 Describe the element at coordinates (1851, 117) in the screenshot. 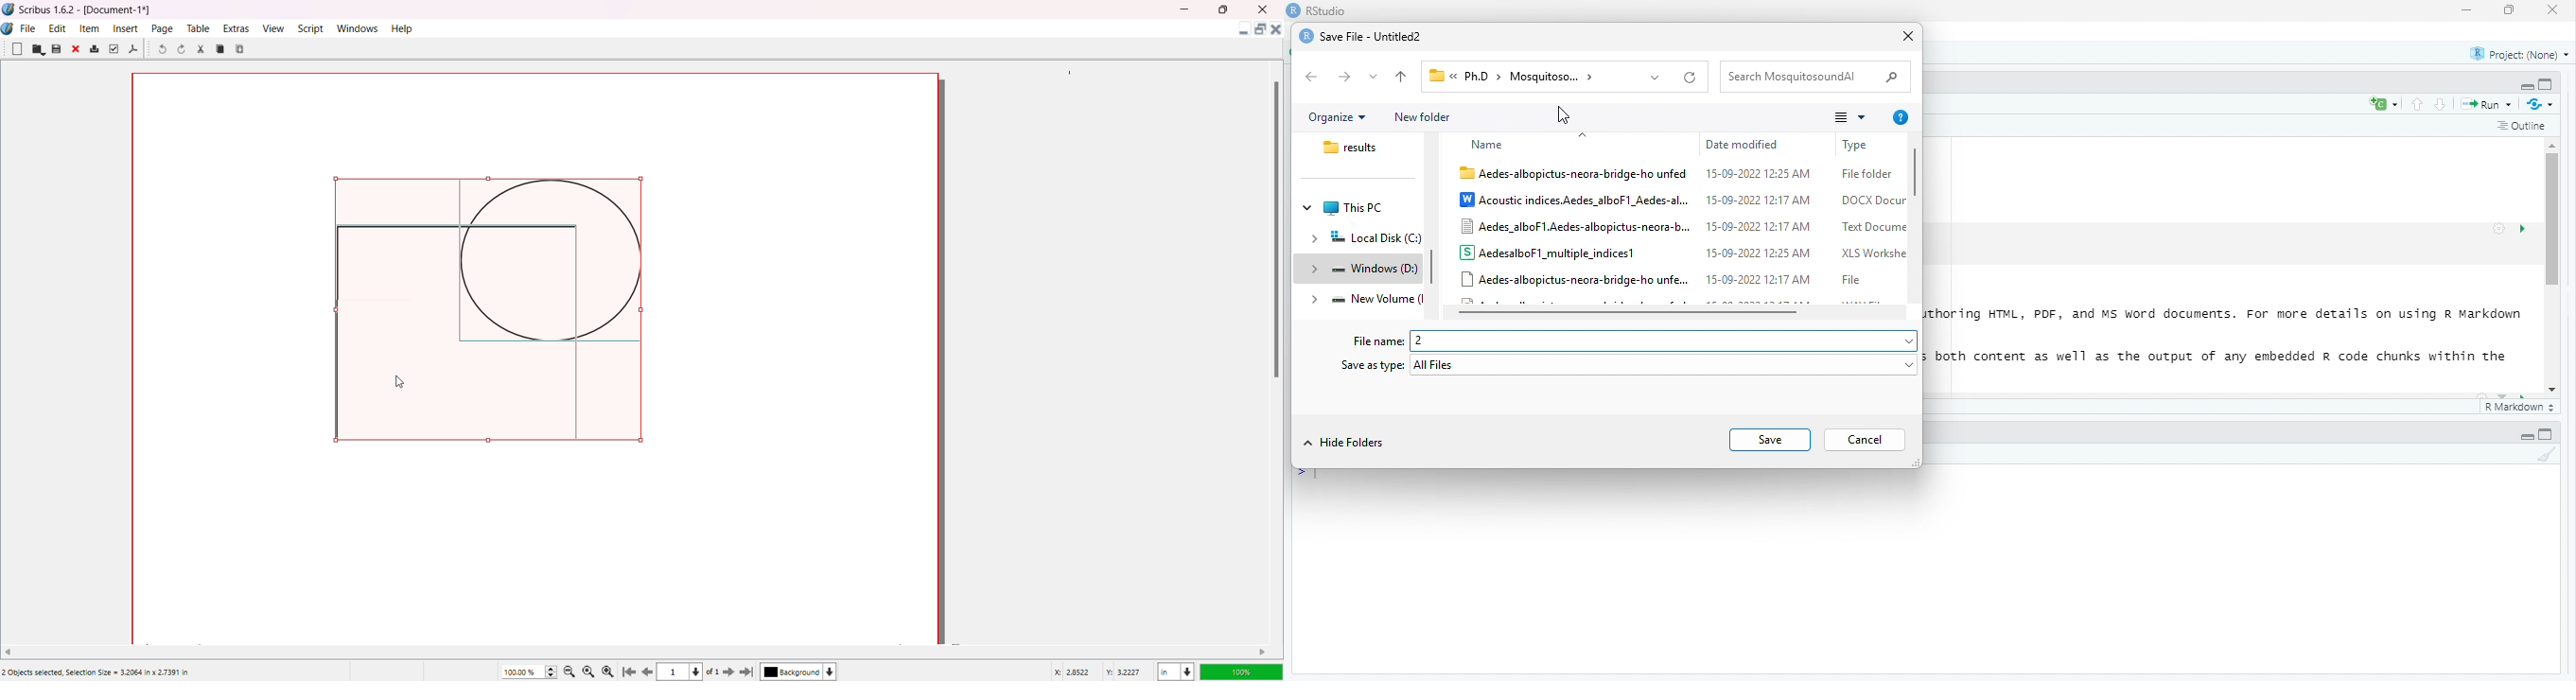

I see `more` at that location.